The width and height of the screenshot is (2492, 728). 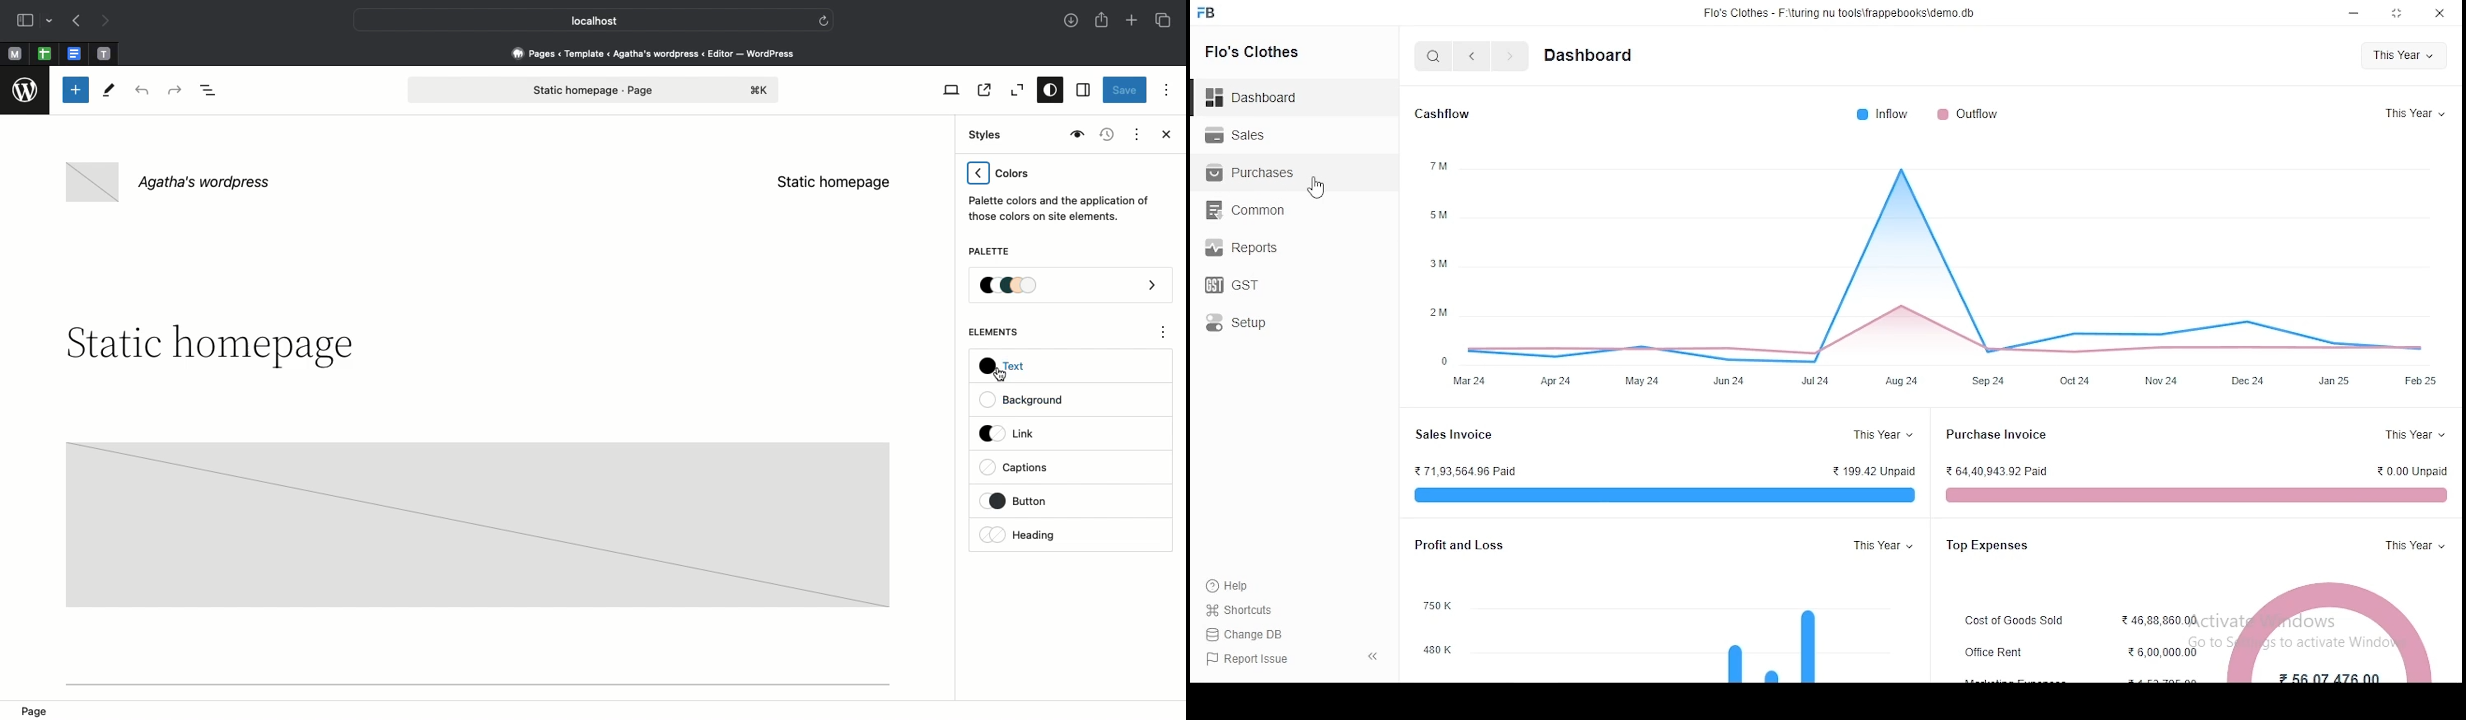 What do you see at coordinates (1251, 635) in the screenshot?
I see `Change DB` at bounding box center [1251, 635].